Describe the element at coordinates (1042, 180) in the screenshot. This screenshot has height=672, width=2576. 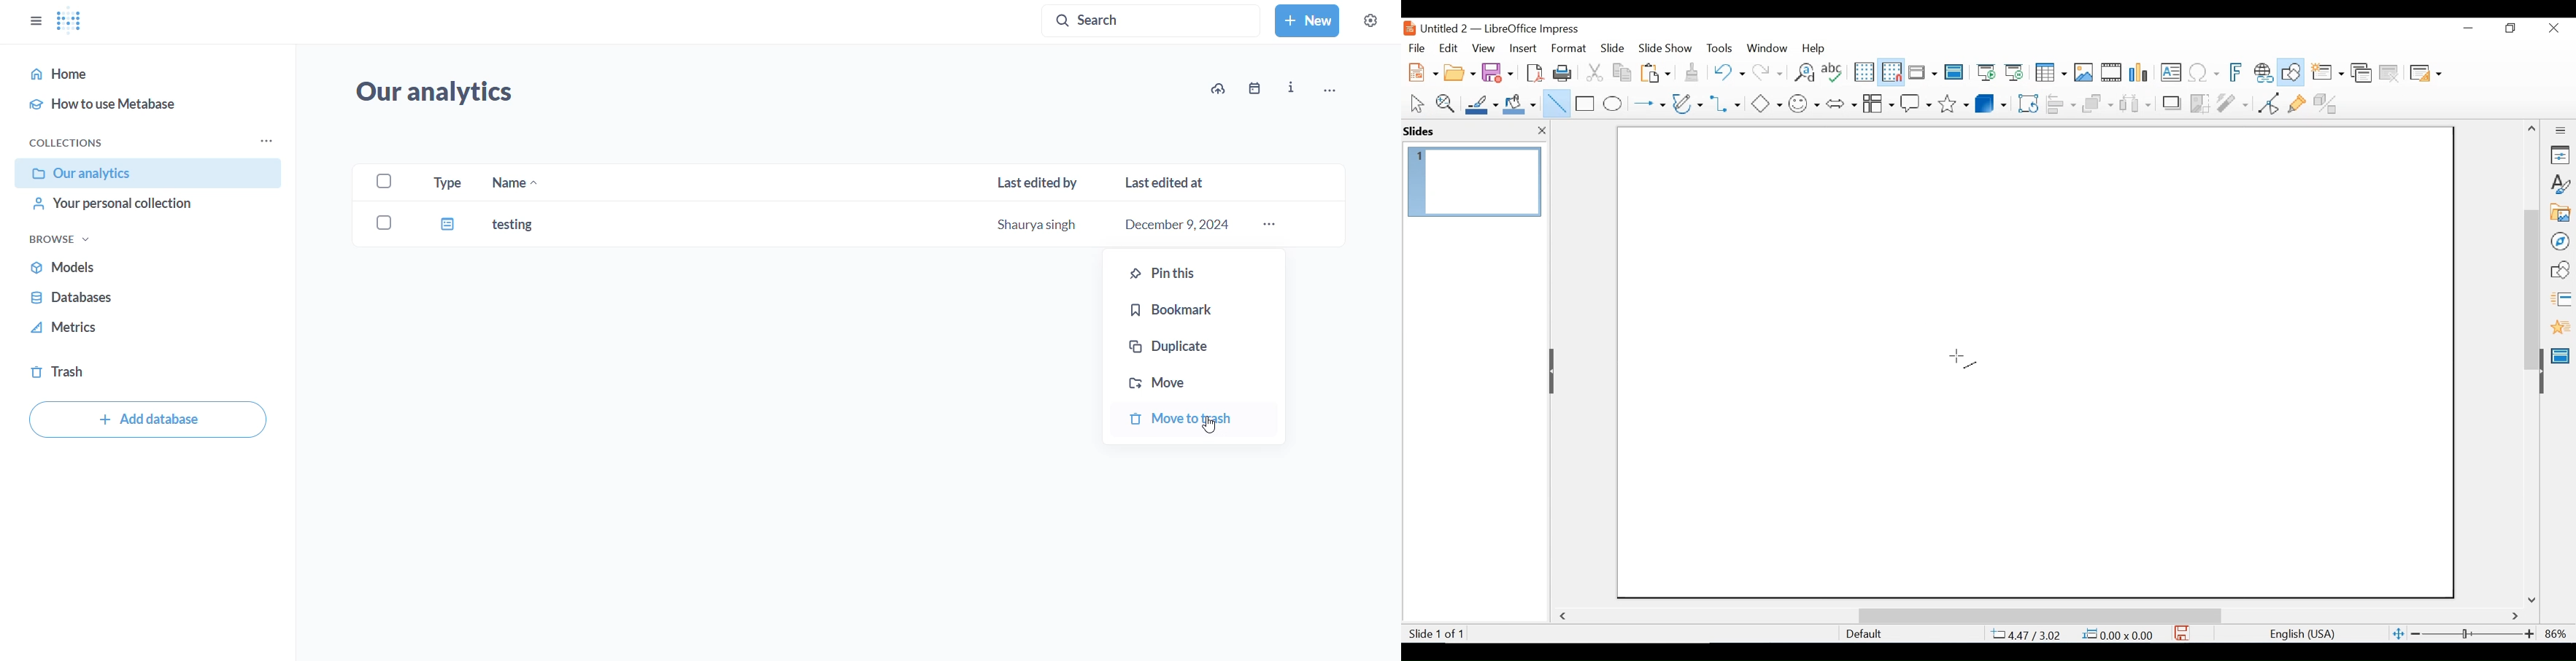
I see `last edited by` at that location.